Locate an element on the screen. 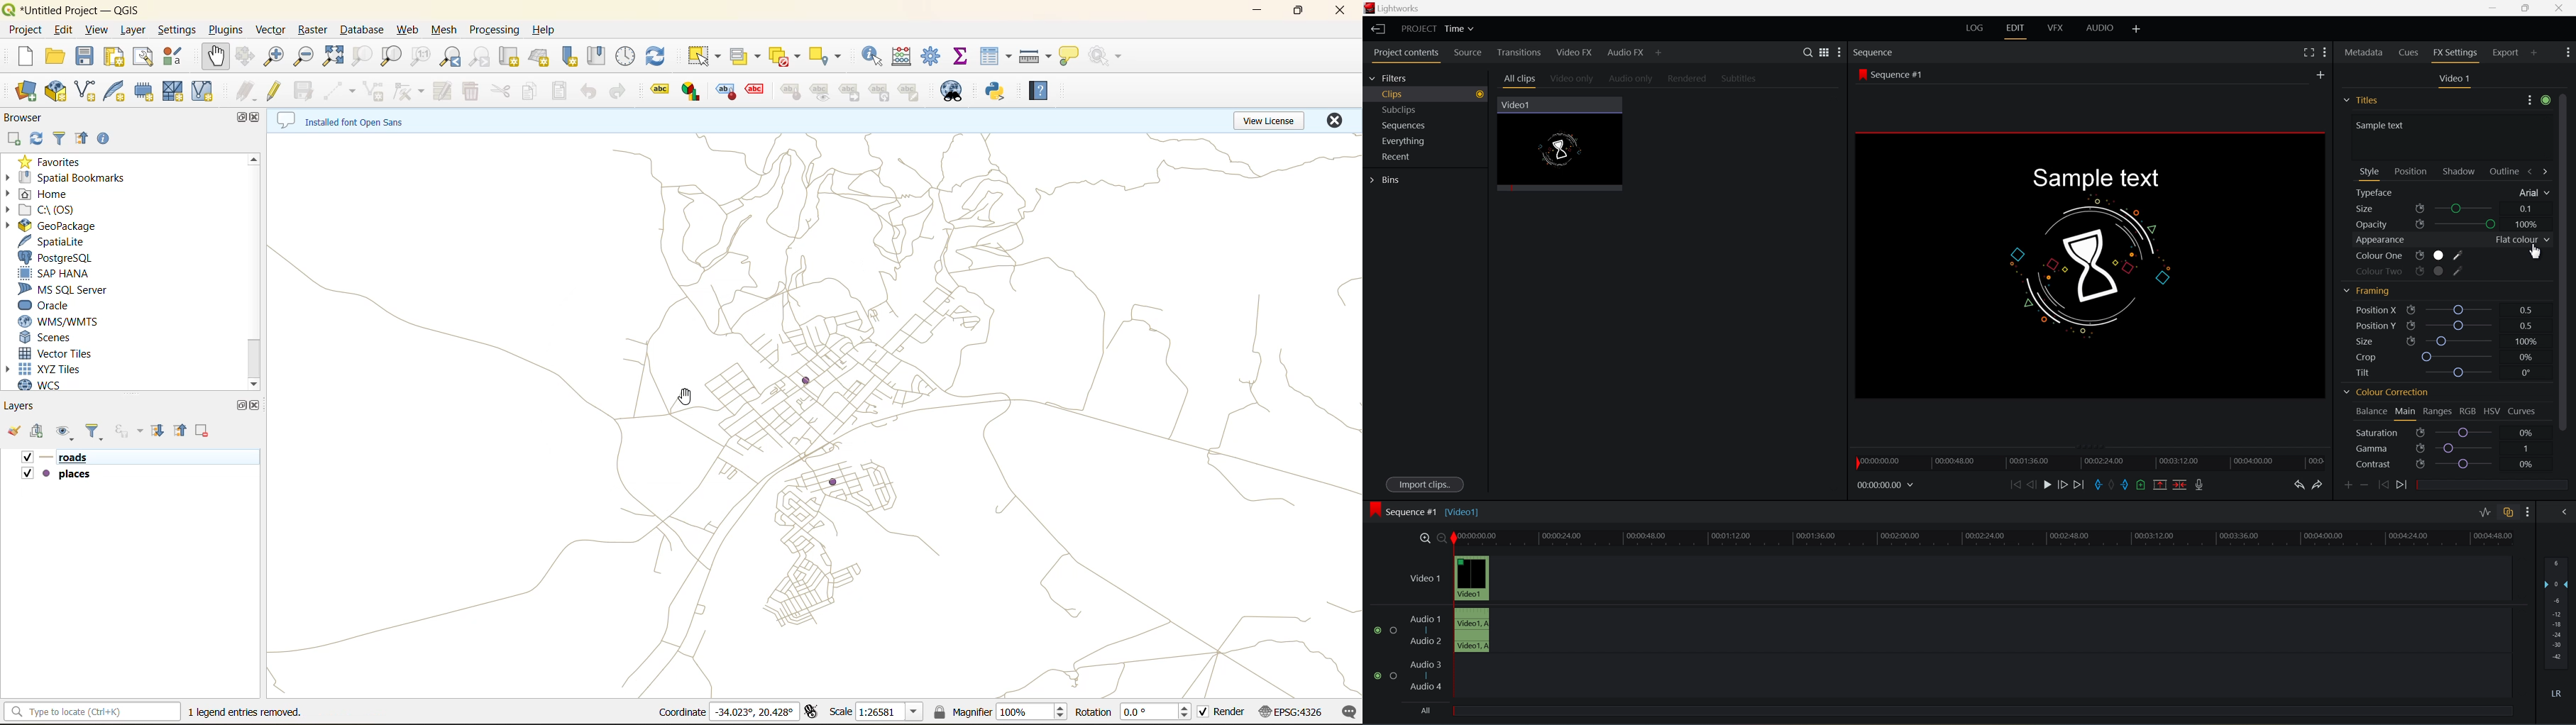  back / forward is located at coordinates (2538, 171).